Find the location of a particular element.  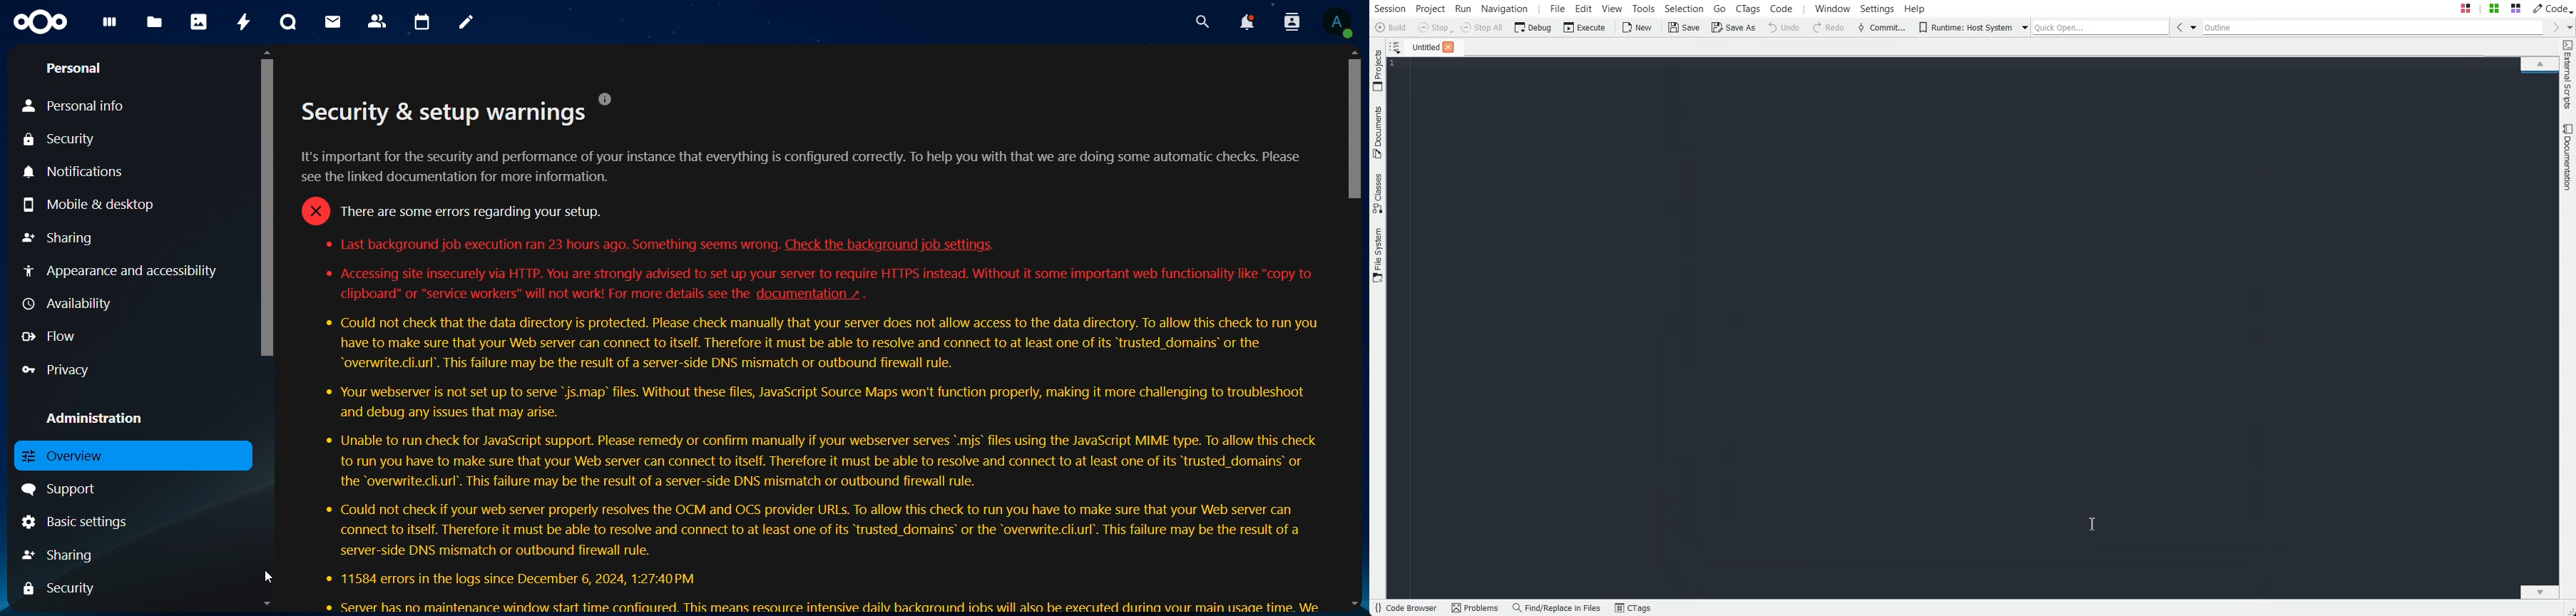

. . [J]
Security & setup warnings
t's important for the security and performance of your instance that everything is configured correctly. To help you with that we are doing some automatic checks. Please
ee the linked documentation for more information.
= There are some errors regarding your setup.

* Last background job execution ran 23 hours ago. Something seems wrong. Check the background job settings.

* Accessing site insecurely via HTTP. You are strongly advised to set up your server to require HTTPS instead. Without it some important web functionality like "copy to
clipboard" or “service workers" will not work! For more details see the documentation ~ .

* Could not check that the data directory is protected. Please check manually that your server does not allow access to the data directory. To allow this check to run you
have to make sure that your Web server can connect to itself. Therefore it must be able to resolve and connect to at least one of its “trusted_domains’ or the
“overwrite.cli.url’. This failure may be the result of a server-side DNS mismatch or outbound firewall rule.

* Your webserver is not set up to serve "js.map’ files. Without these files, JavaScript Source Maps won't function properly, making it more challenging to troubleshoot
and debug any issues that may arise.

* Unable to run check for JavaScript support. Please remedy or confirm manually if your webserver serves *.mis’ files using the JavaScript MIME type. To allow this check
to run you have to make sure that your Web server can connect to itself. Therefore it must be able to resolve and connect to at least one of its “trusted_domains’ or
the “overwrite.cli.url’. This failure may be the result of a server-side DNS mismatch or outbound firewall rule.

* Could not check if your web server properly resolves the OCM and OCS provider URLs. To allow this check to run you have to make sure that your Web server can
connect to itself. Therefore it must be able to resolve and connect to at least one of its “trusted_domains’ or the “overwrite.cli.url’. This failure may be the result of a
server-side DNS mismatch or outbound firewall rule.

* 11584 errors in the logs since December 6, 2024, 1:27:40 PM

® Server has no maintenance window start time confiaured. This means resource intensive dailv backaround iobs will also be executed durina vour main usaae time. We is located at coordinates (814, 349).